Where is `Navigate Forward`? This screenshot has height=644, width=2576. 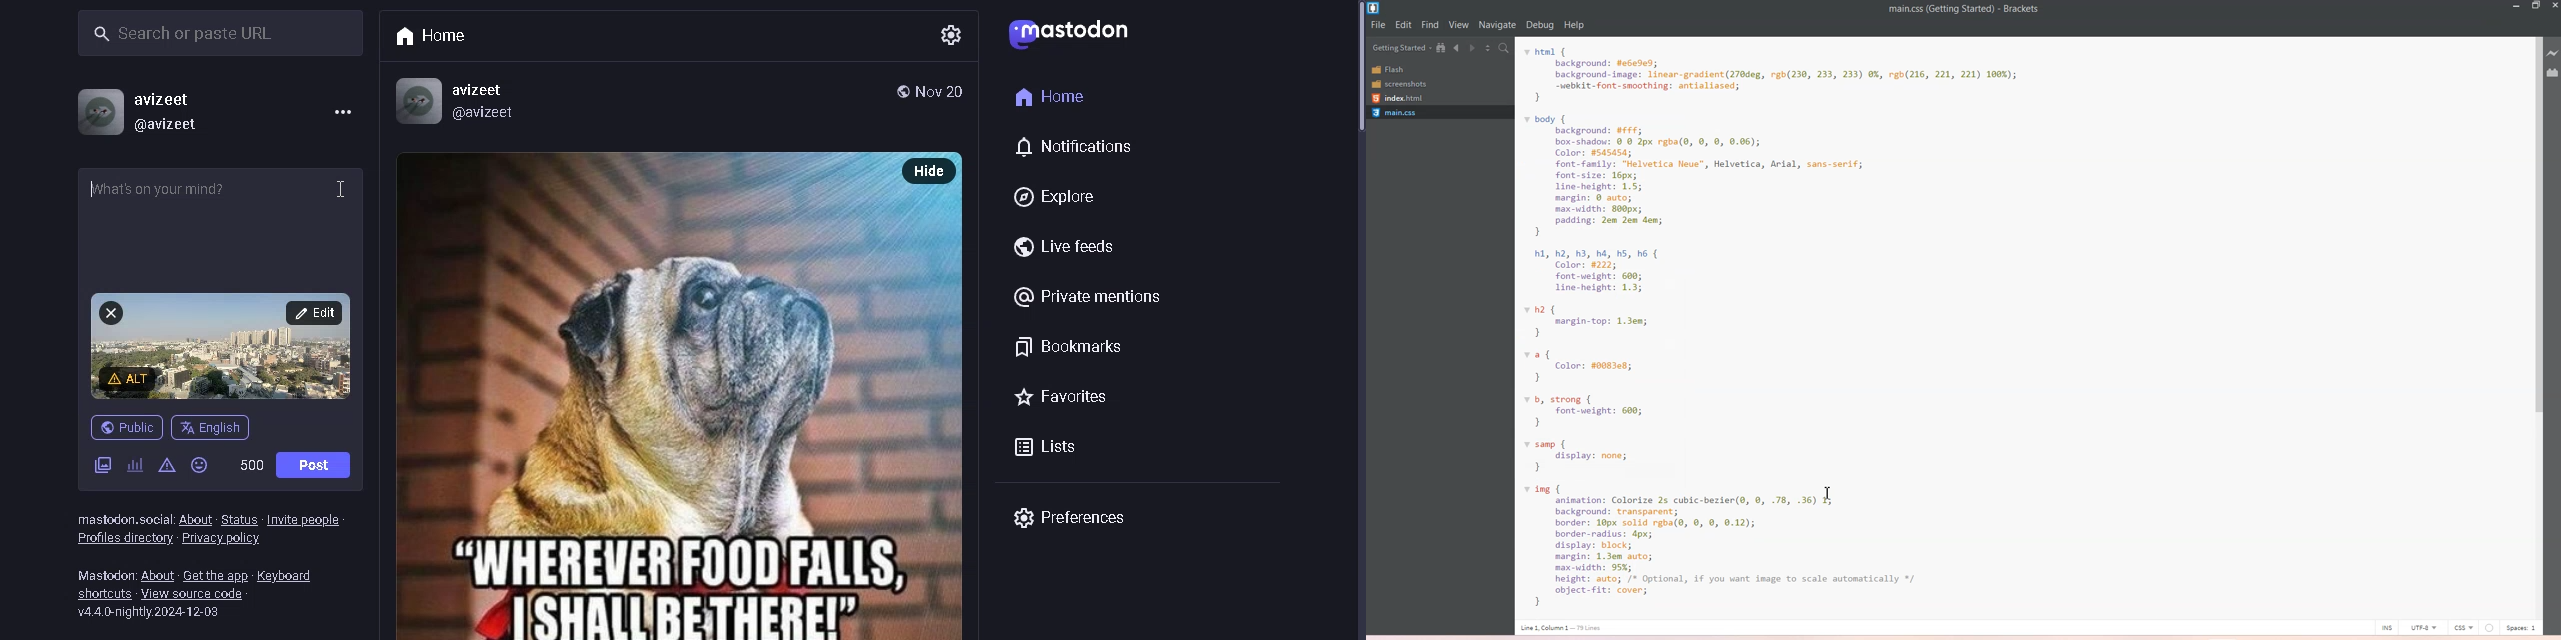 Navigate Forward is located at coordinates (1473, 48).